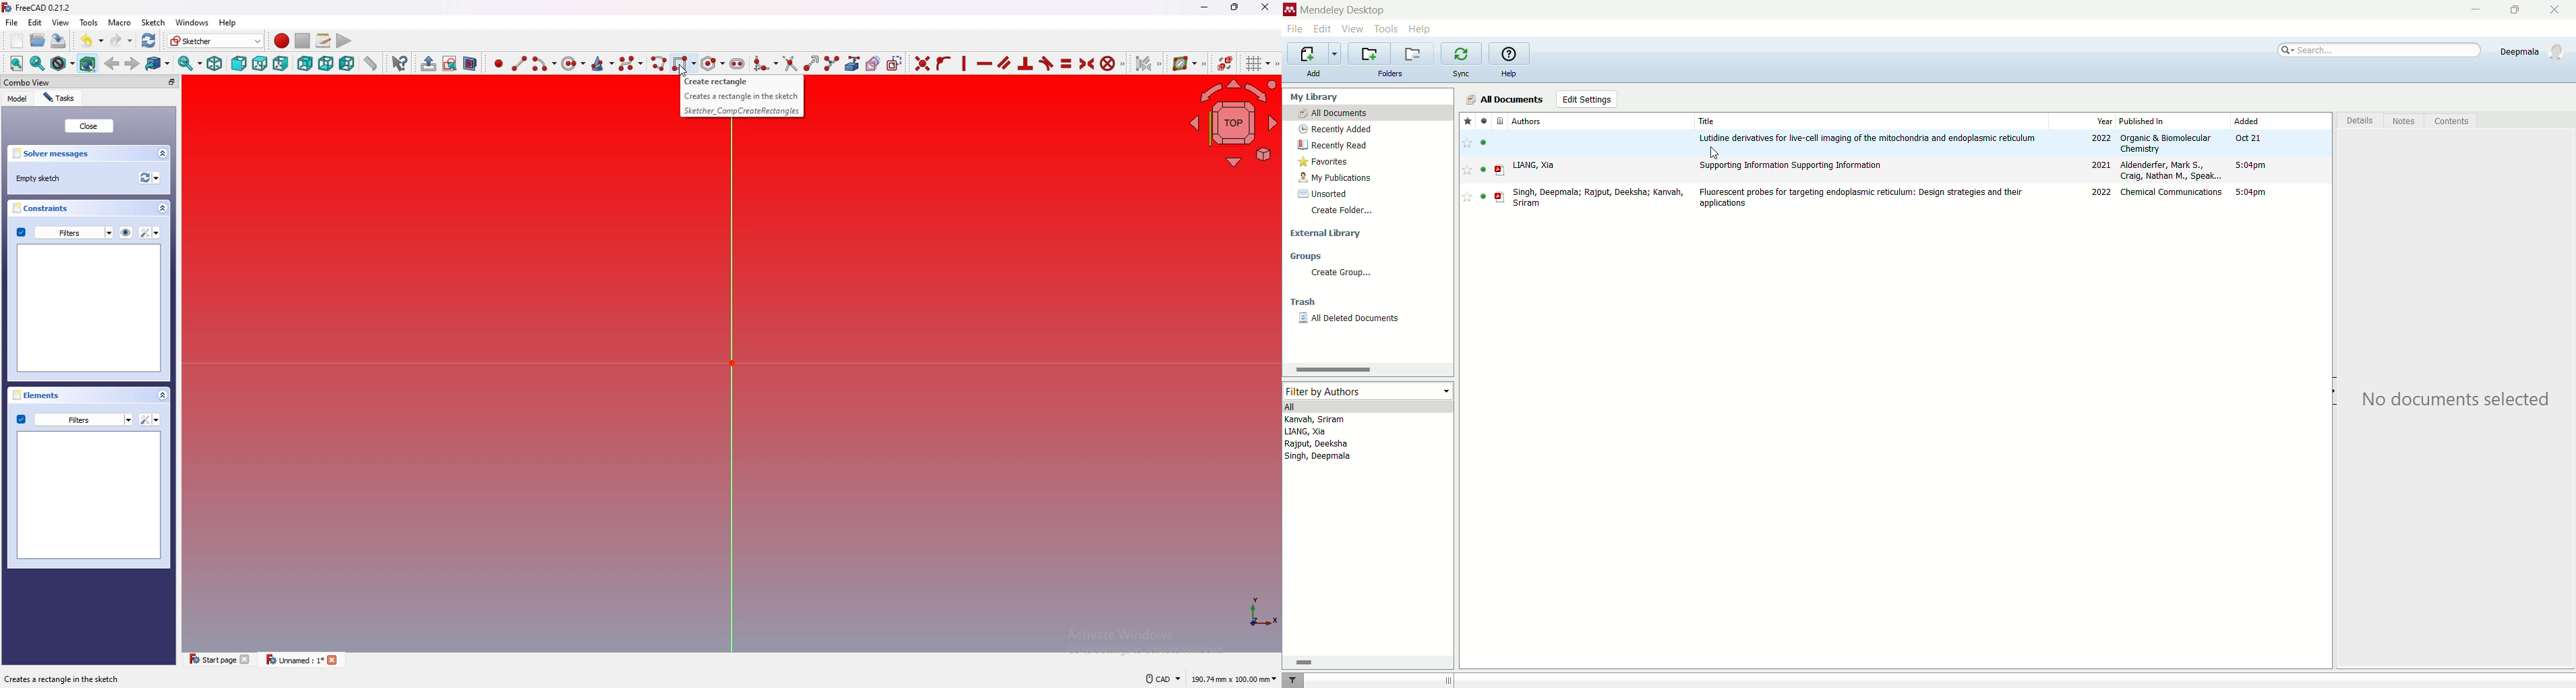  What do you see at coordinates (35, 22) in the screenshot?
I see `edit` at bounding box center [35, 22].